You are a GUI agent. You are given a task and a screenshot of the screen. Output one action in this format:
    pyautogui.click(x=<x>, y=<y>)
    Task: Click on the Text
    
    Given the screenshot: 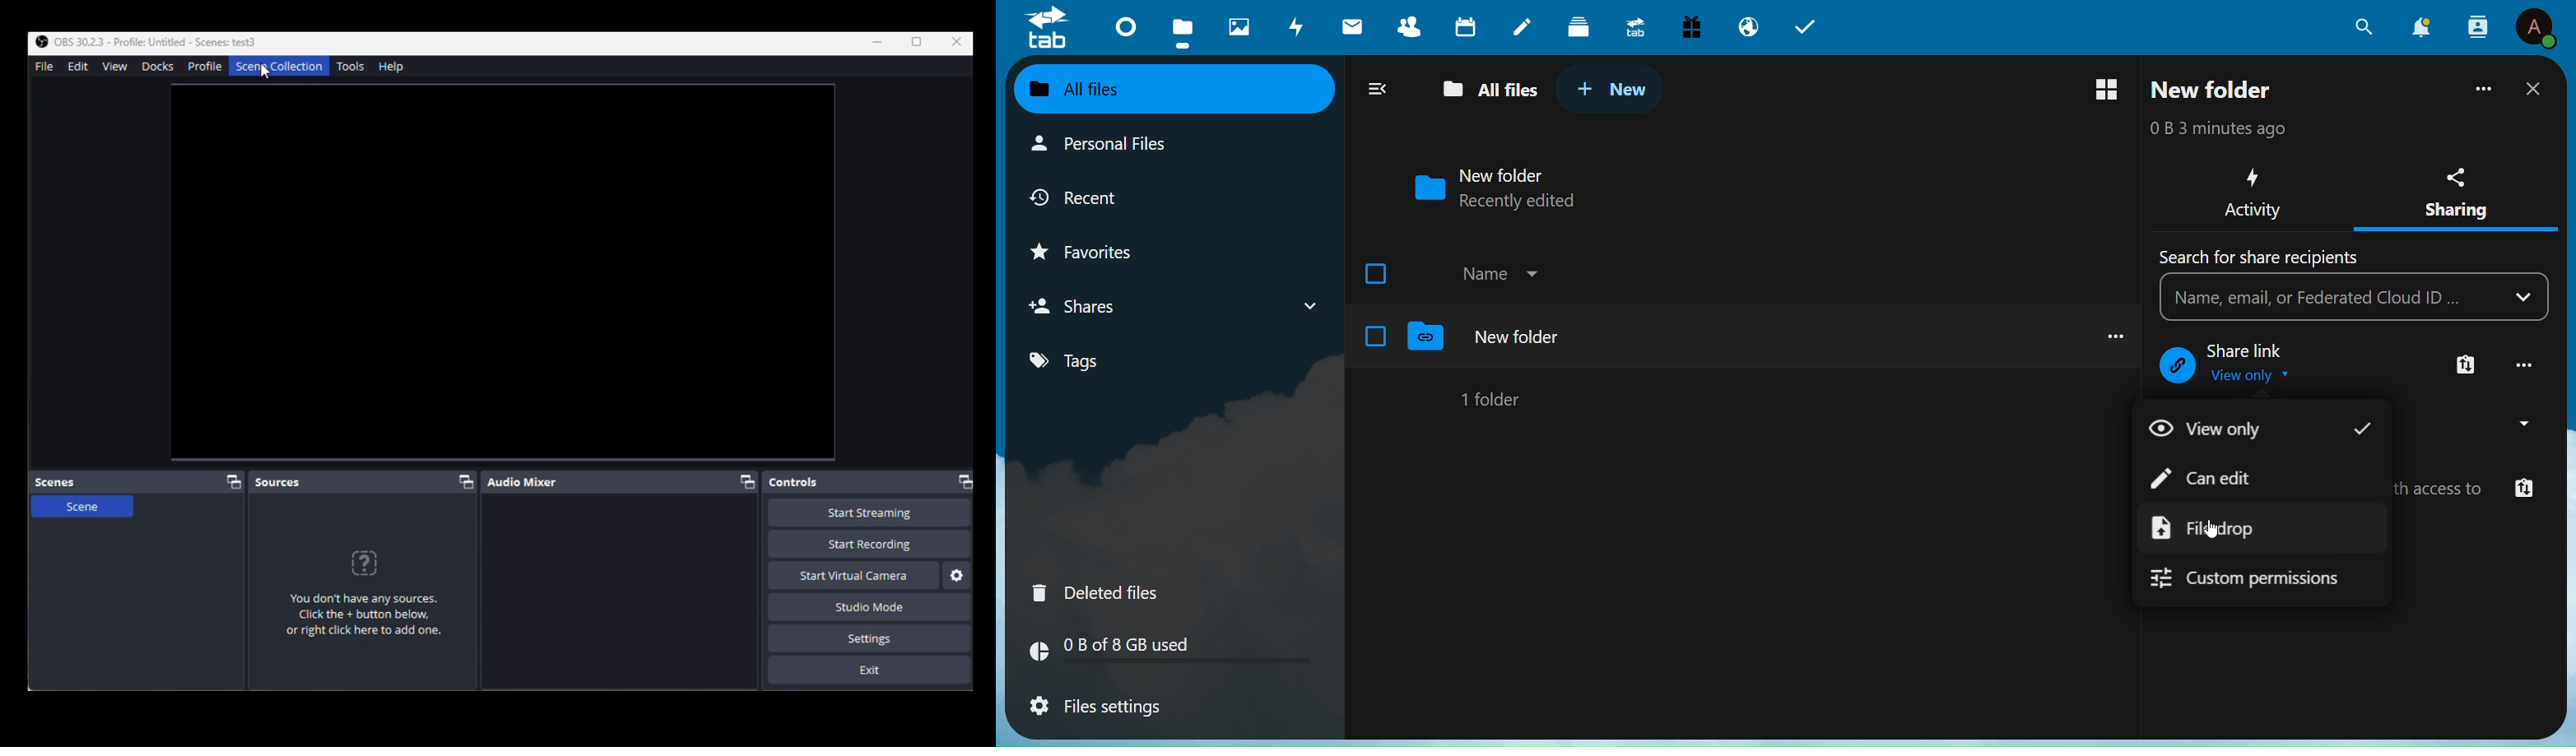 What is the action you would take?
    pyautogui.click(x=2259, y=257)
    